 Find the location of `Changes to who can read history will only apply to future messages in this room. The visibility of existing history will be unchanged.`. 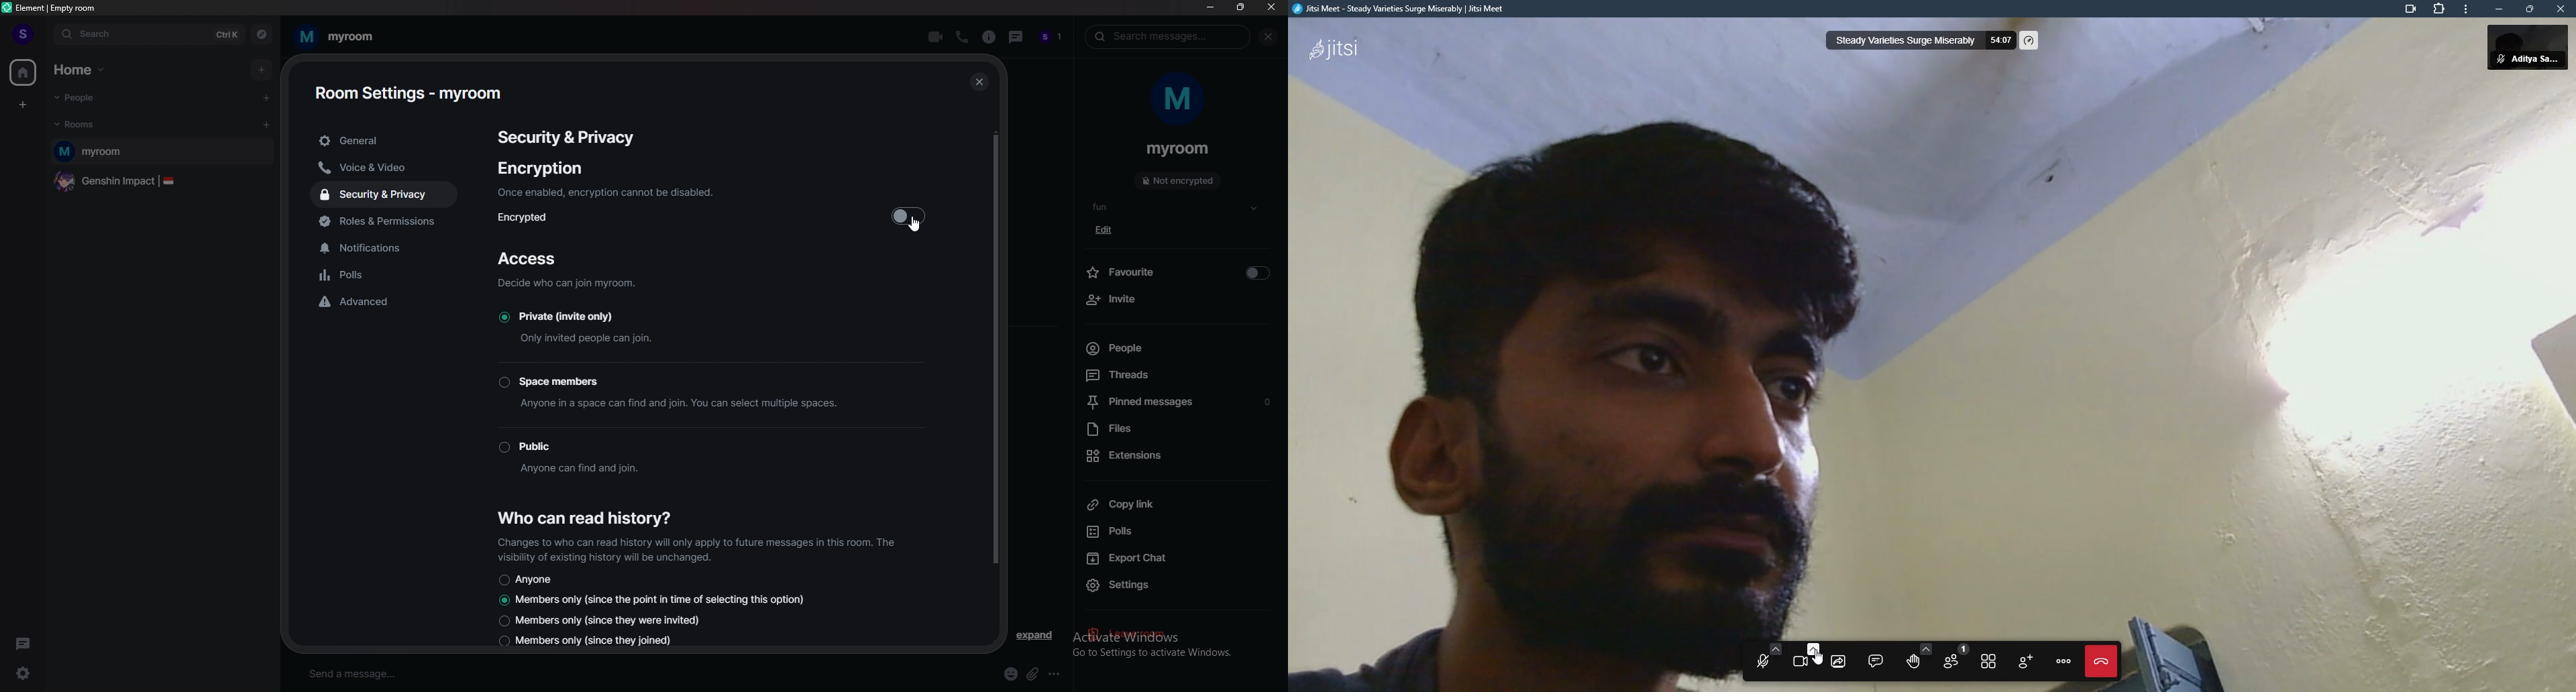

Changes to who can read history will only apply to future messages in this room. The visibility of existing history will be unchanged. is located at coordinates (697, 548).